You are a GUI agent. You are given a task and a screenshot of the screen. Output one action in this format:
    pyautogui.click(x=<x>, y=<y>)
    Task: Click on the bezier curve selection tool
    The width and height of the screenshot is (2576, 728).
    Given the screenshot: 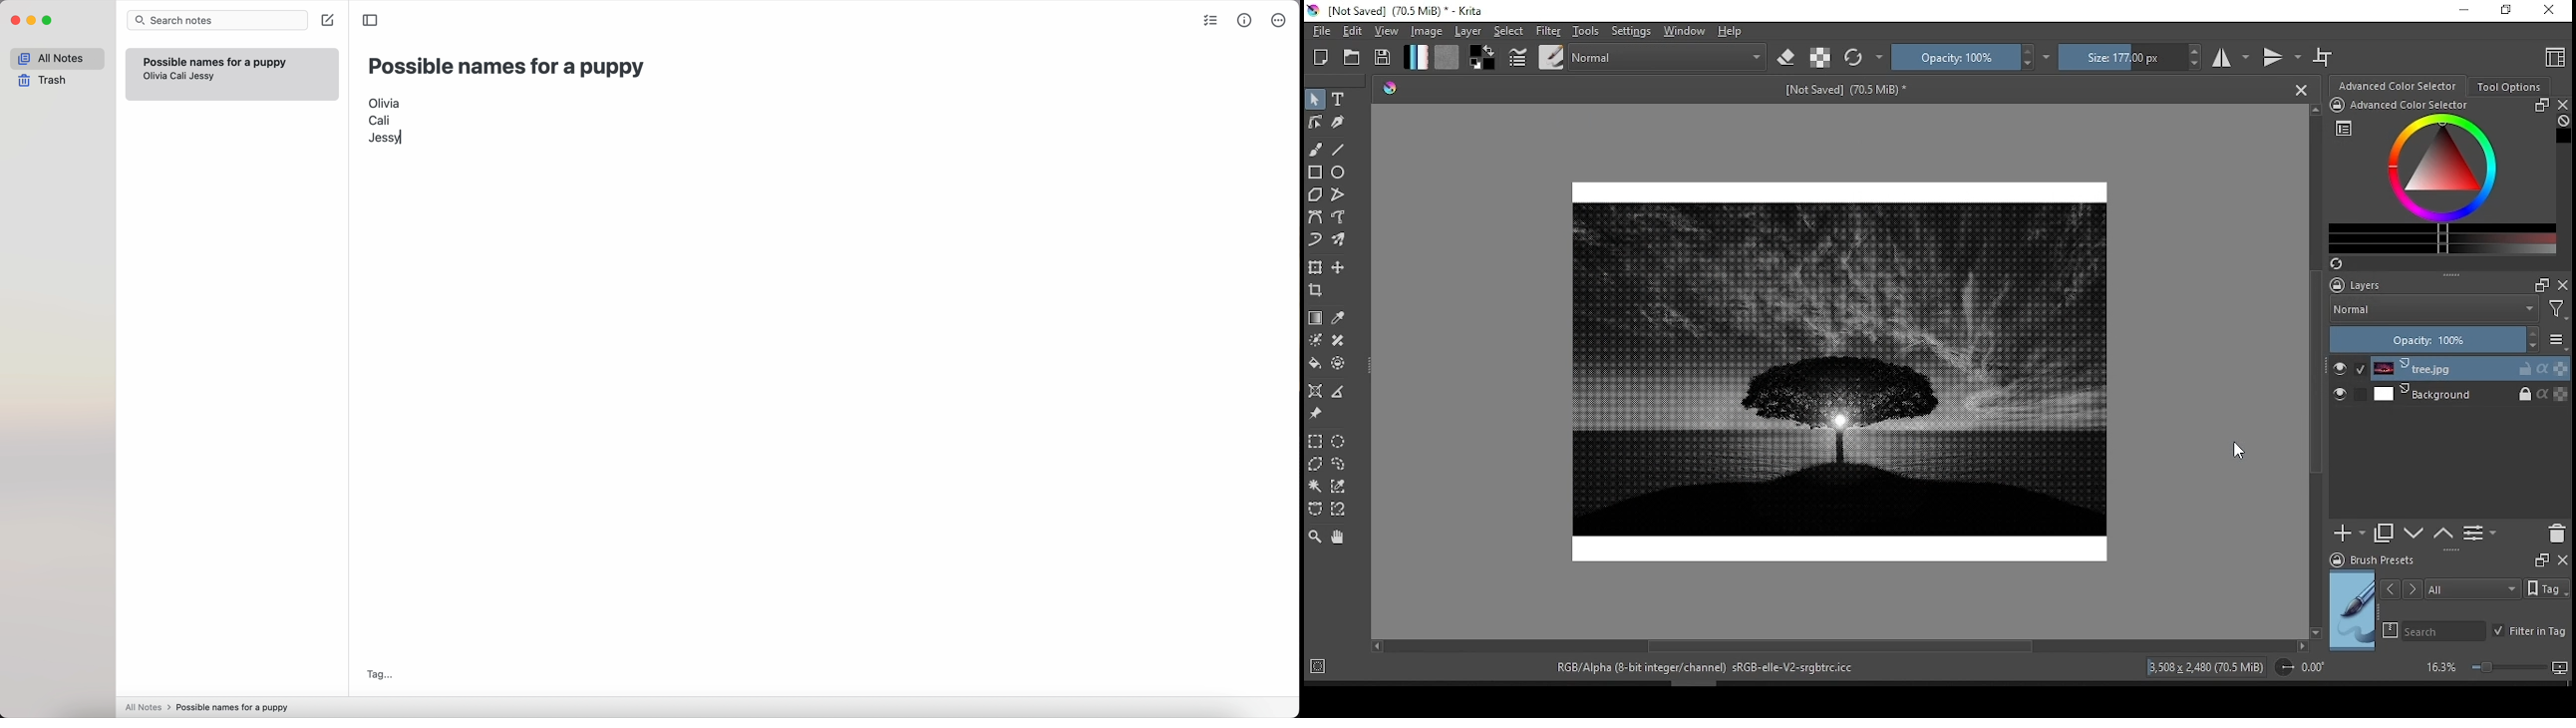 What is the action you would take?
    pyautogui.click(x=1317, y=510)
    